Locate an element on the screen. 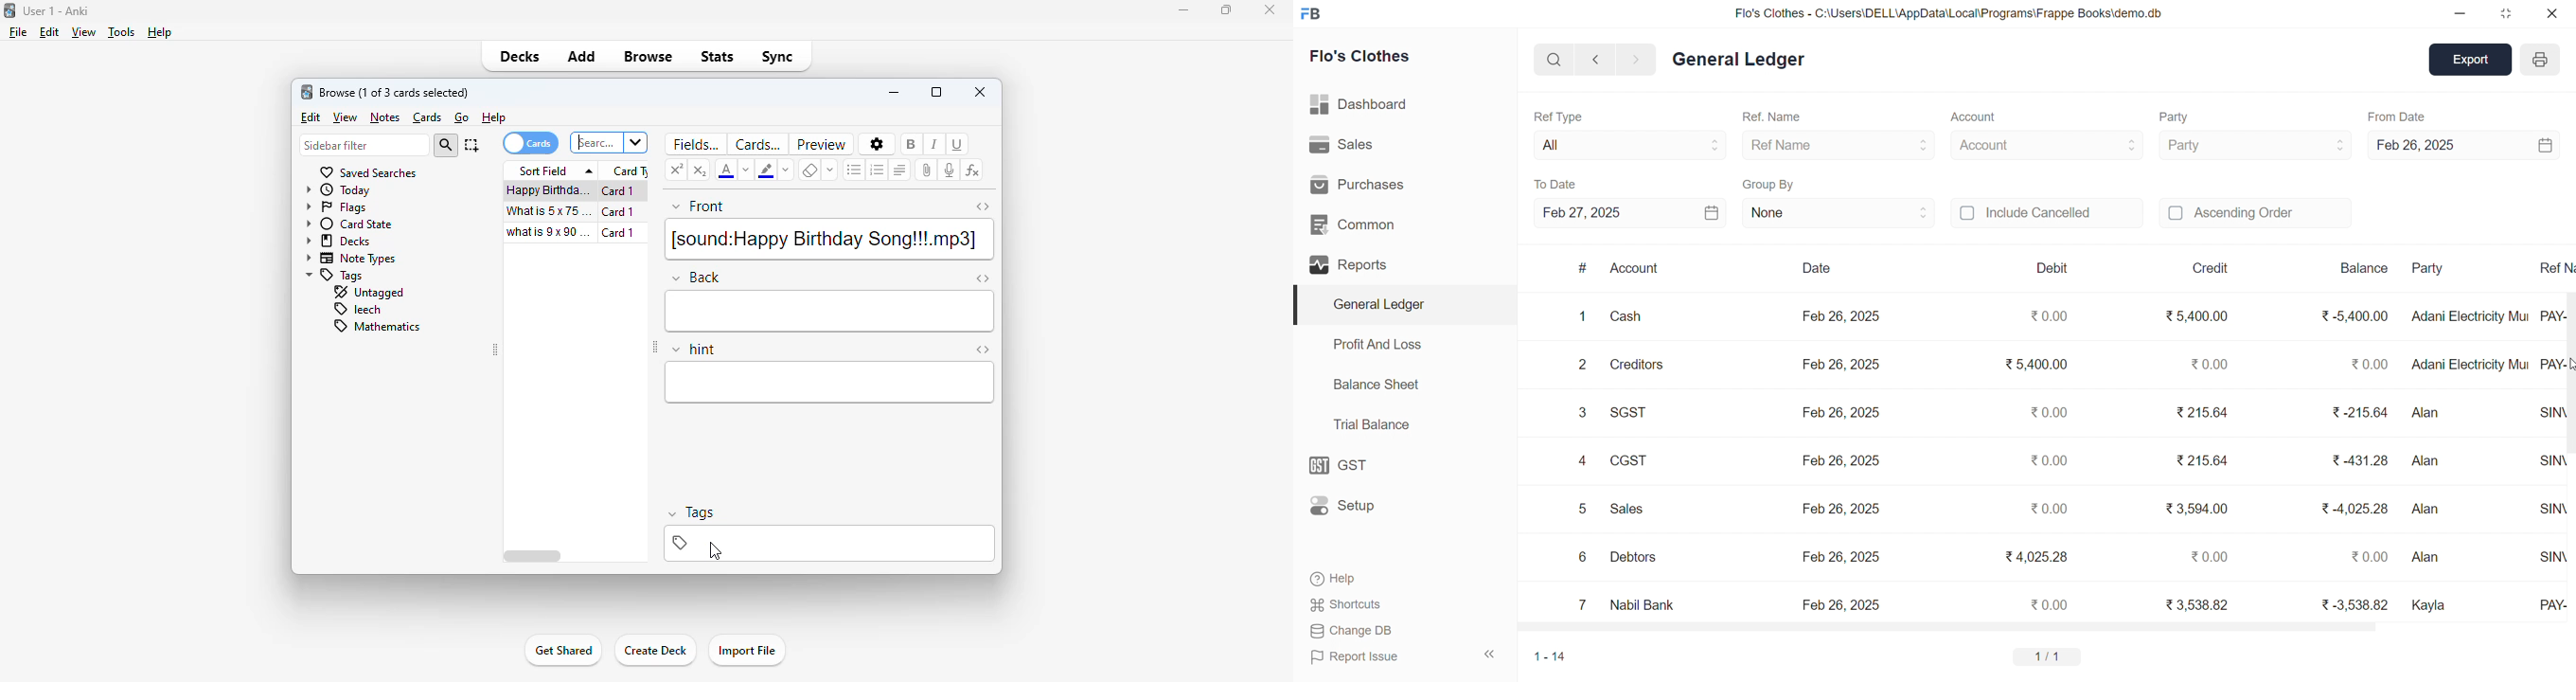 This screenshot has height=700, width=2576. Debit is located at coordinates (2052, 267).